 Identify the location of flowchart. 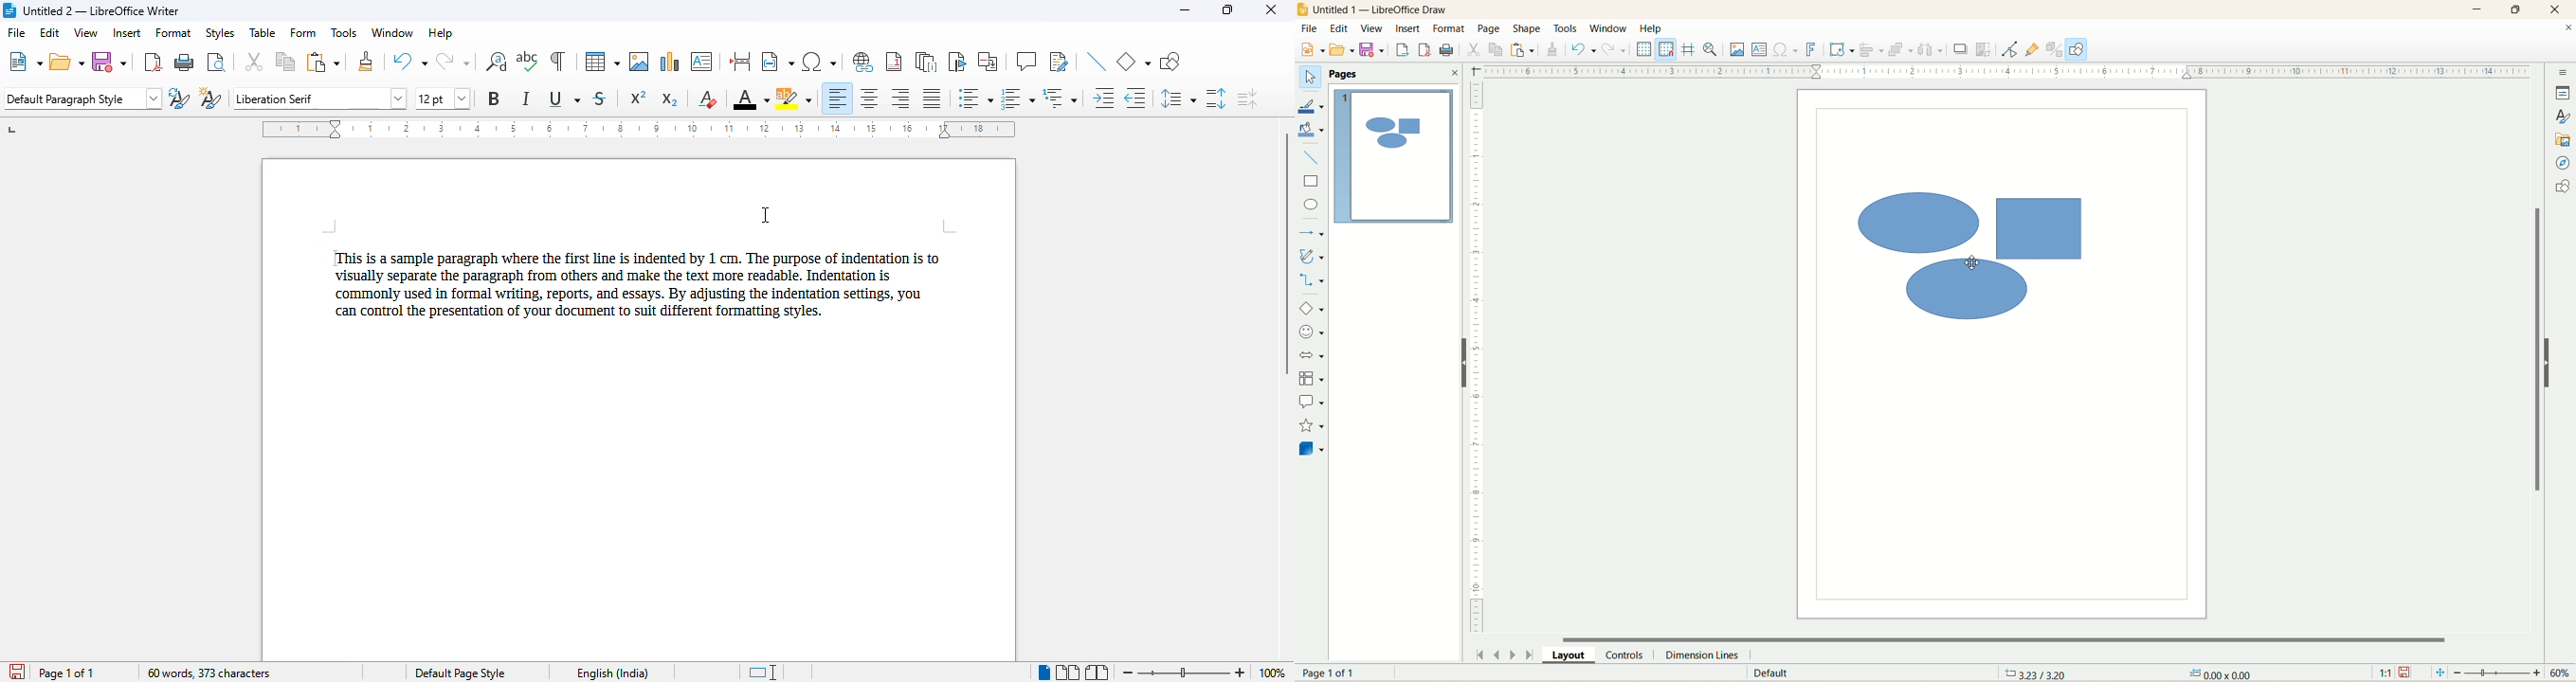
(1311, 377).